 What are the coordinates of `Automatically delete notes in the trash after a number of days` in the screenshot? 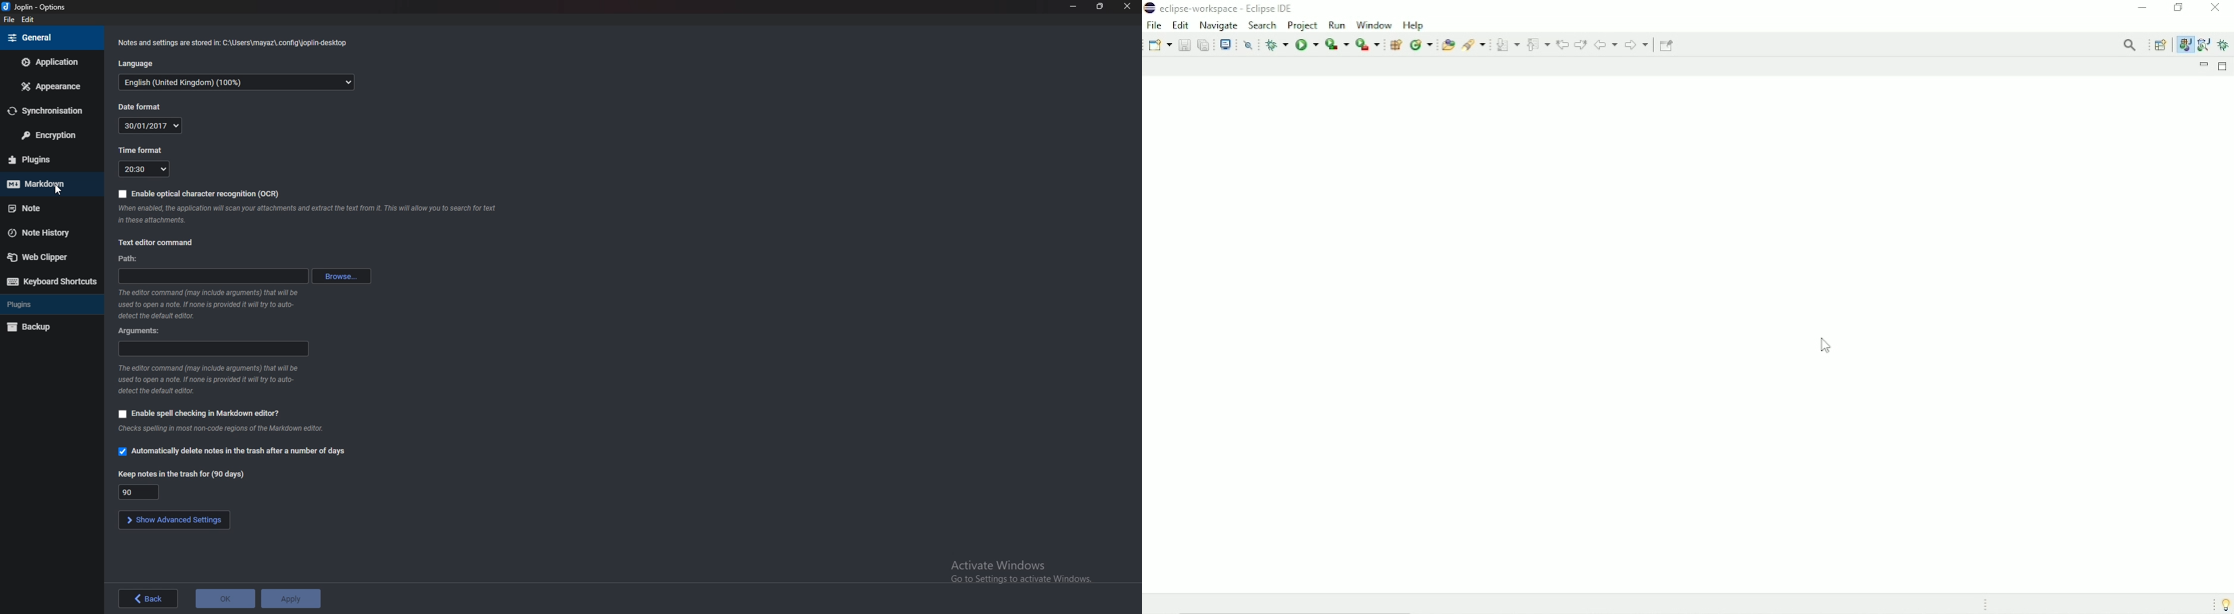 It's located at (234, 452).